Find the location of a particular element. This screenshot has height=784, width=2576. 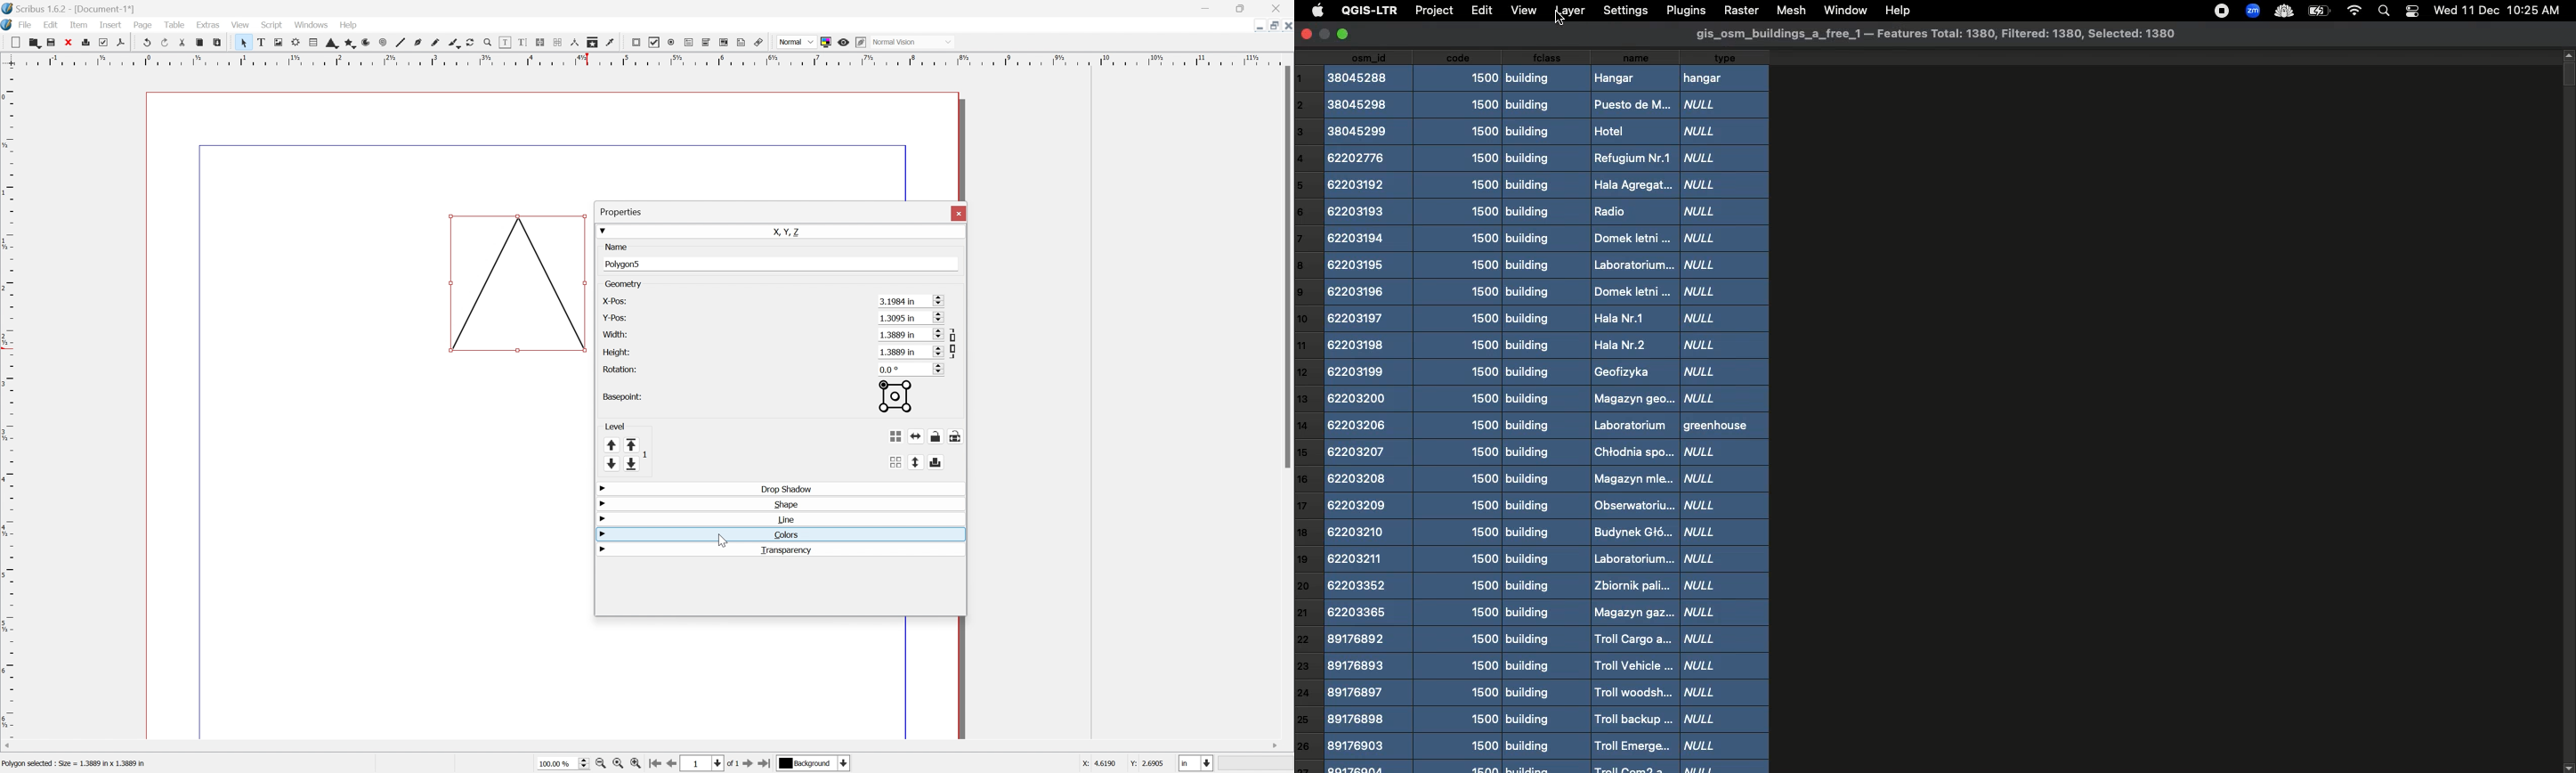

Page is located at coordinates (143, 25).